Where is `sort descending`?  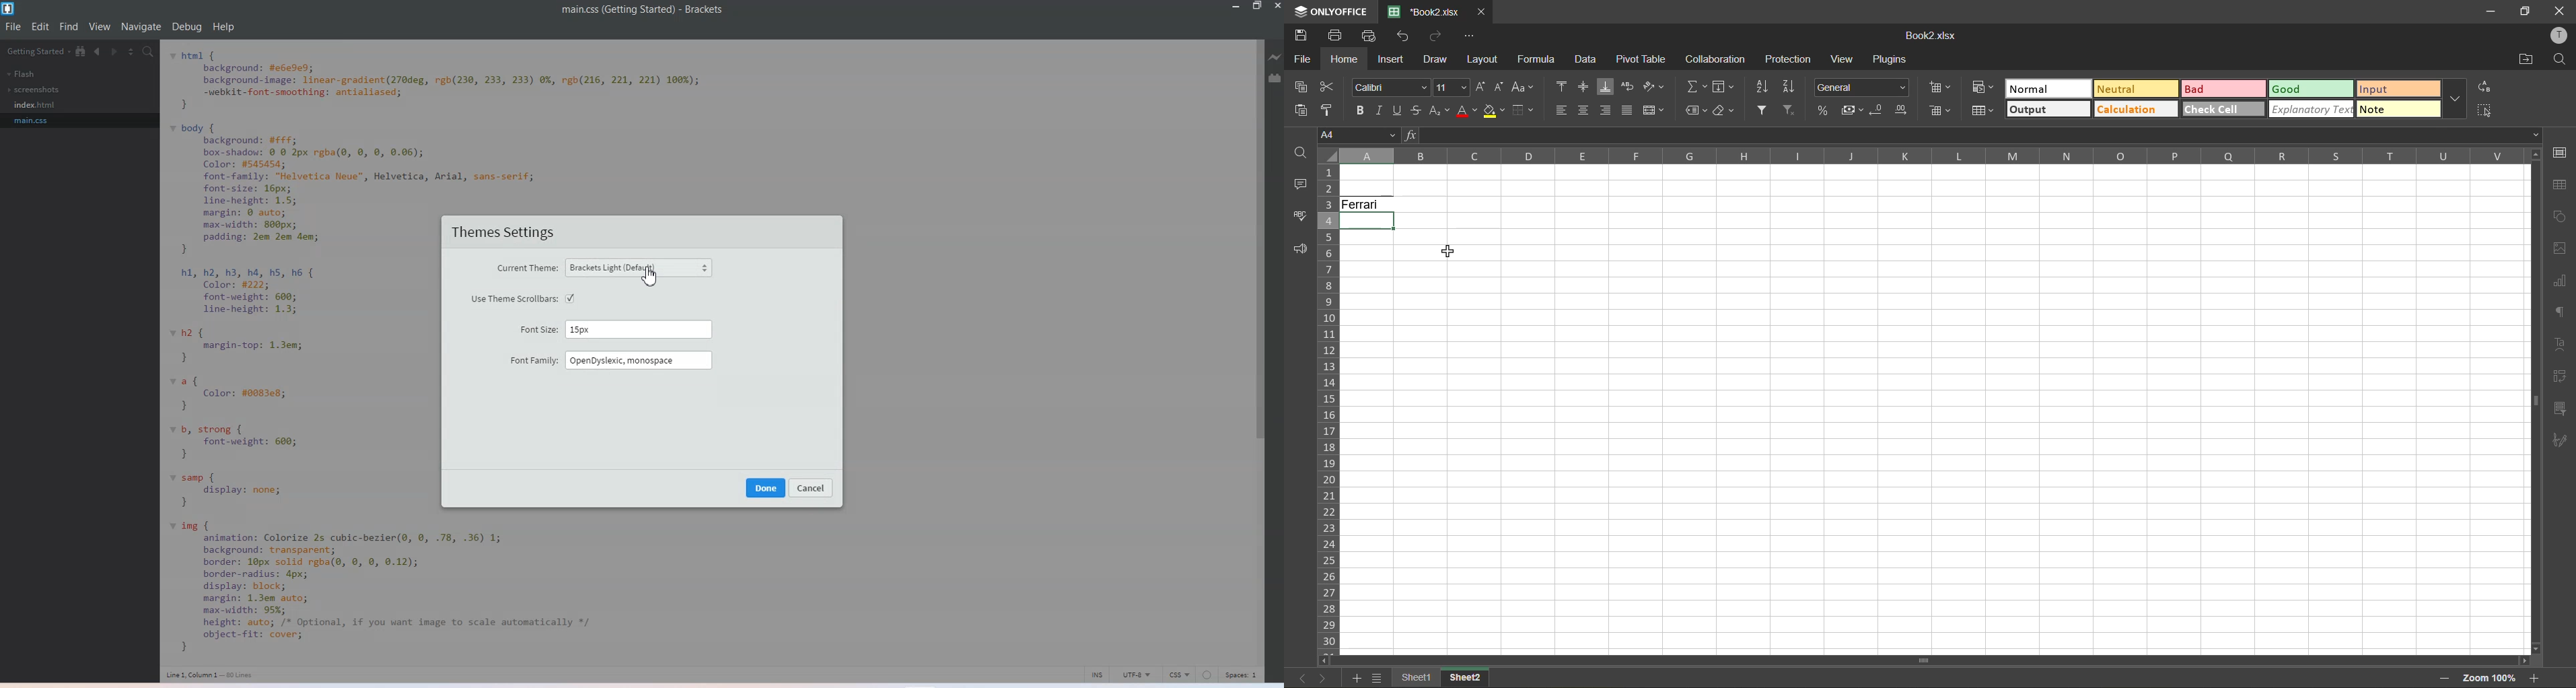 sort descending is located at coordinates (1791, 86).